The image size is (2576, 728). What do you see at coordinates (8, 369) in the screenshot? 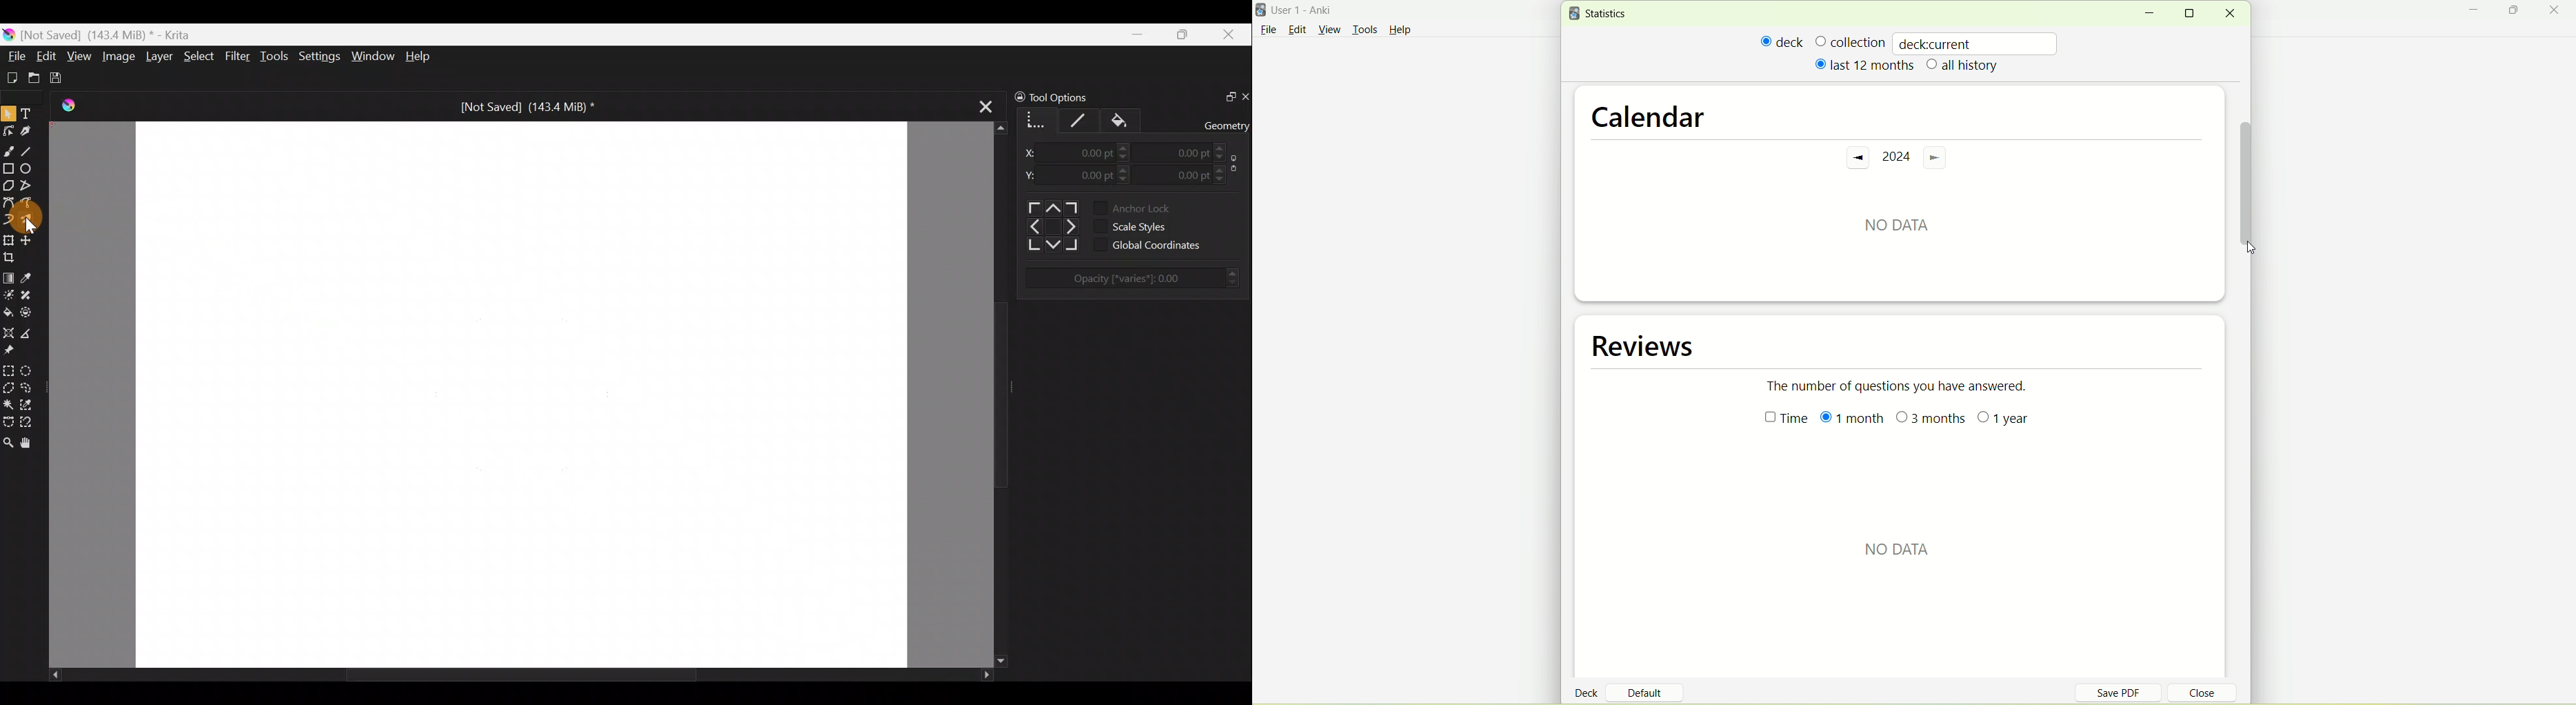
I see `Rectangular selection tool` at bounding box center [8, 369].